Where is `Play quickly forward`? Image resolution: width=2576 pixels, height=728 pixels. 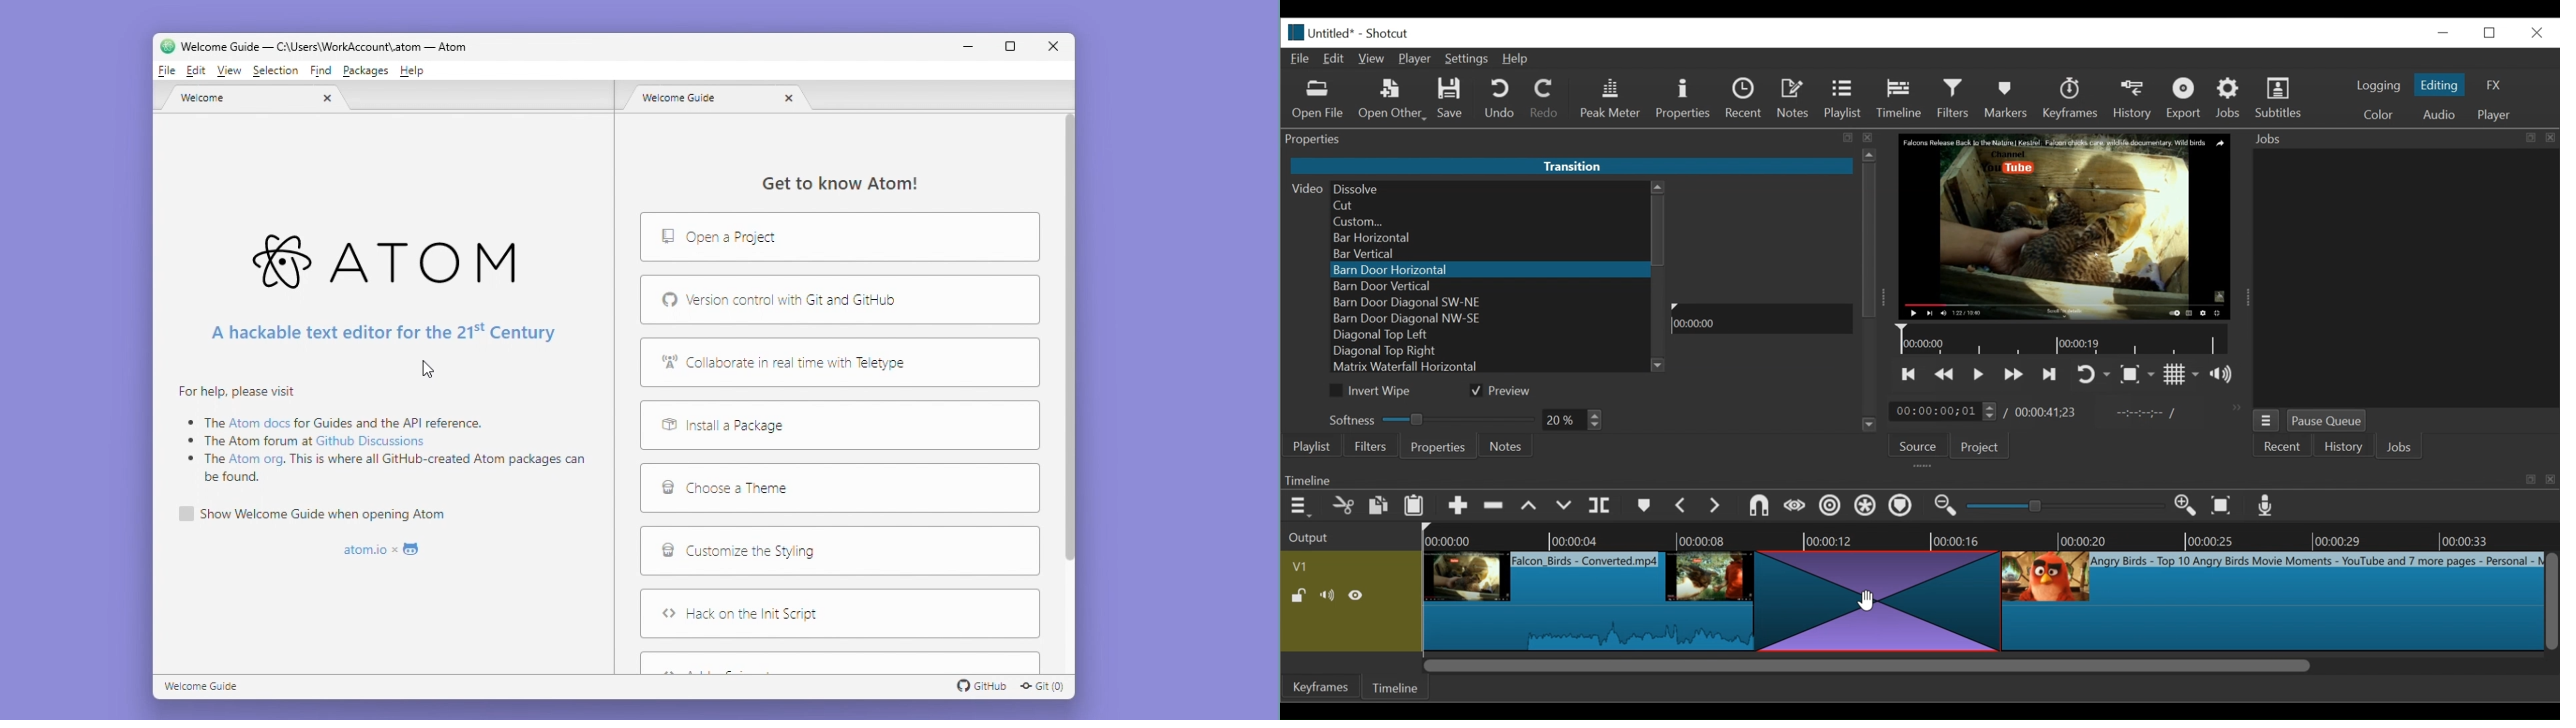
Play quickly forward is located at coordinates (2013, 374).